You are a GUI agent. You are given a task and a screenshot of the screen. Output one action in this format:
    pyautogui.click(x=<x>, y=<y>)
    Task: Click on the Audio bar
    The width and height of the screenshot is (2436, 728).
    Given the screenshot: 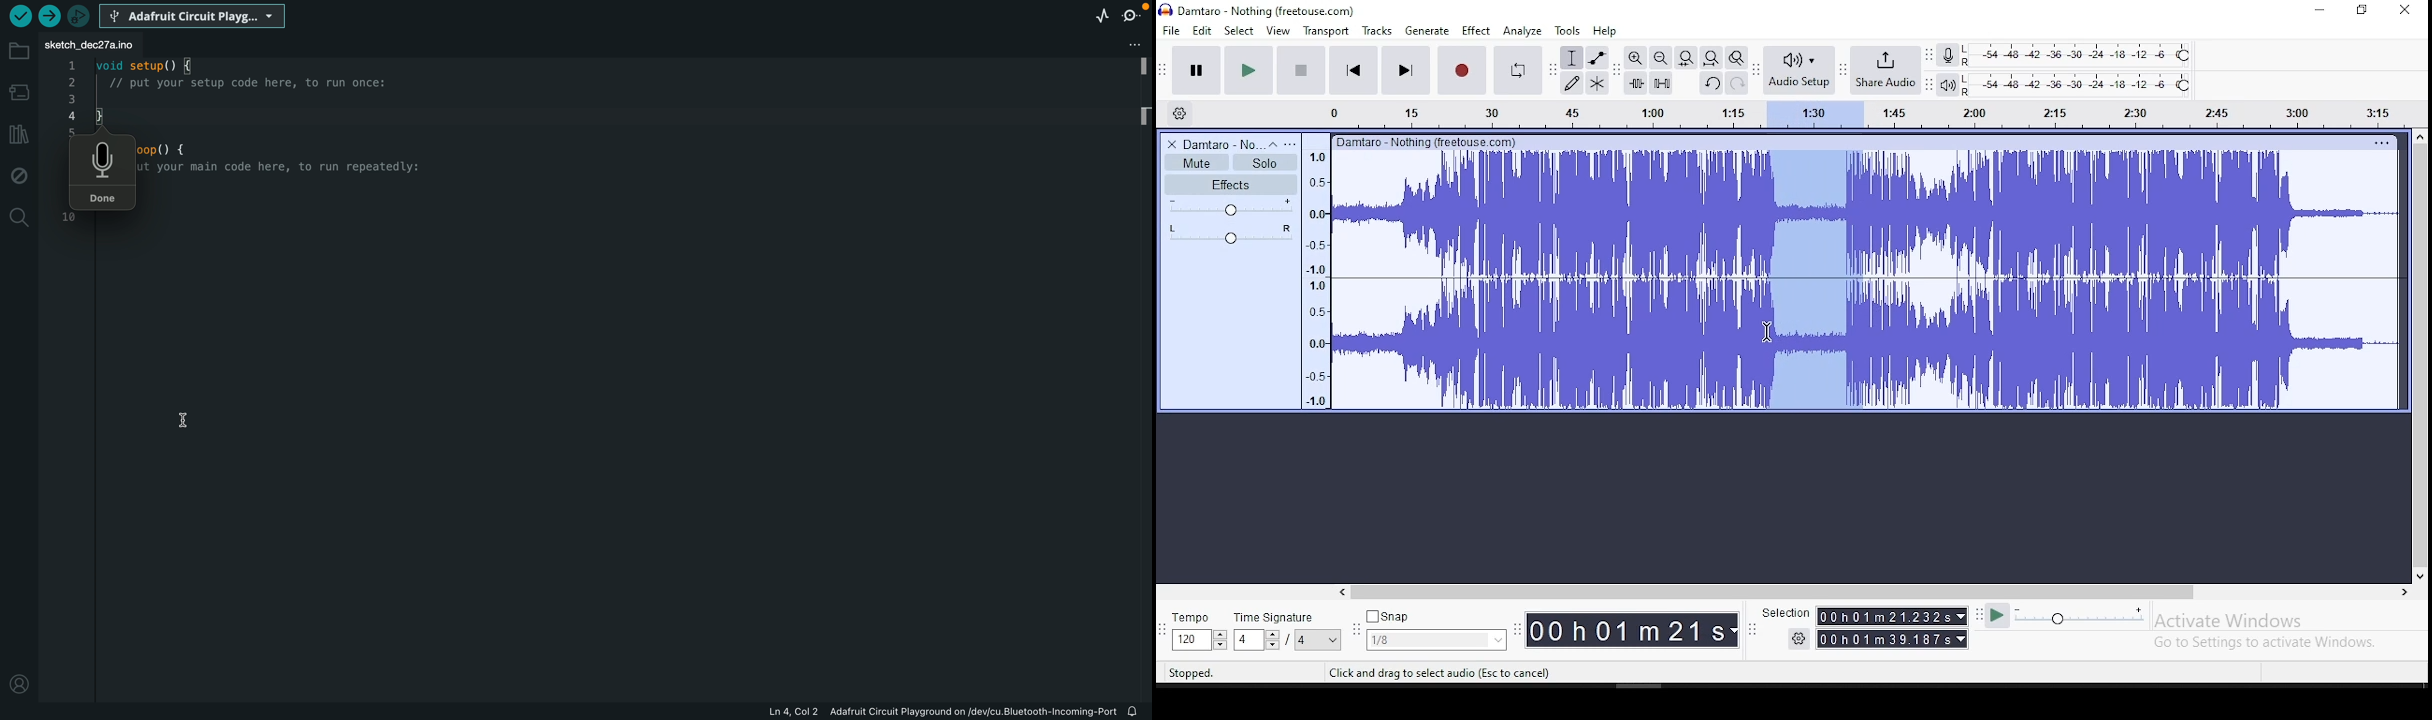 What is the action you would take?
    pyautogui.click(x=1846, y=111)
    